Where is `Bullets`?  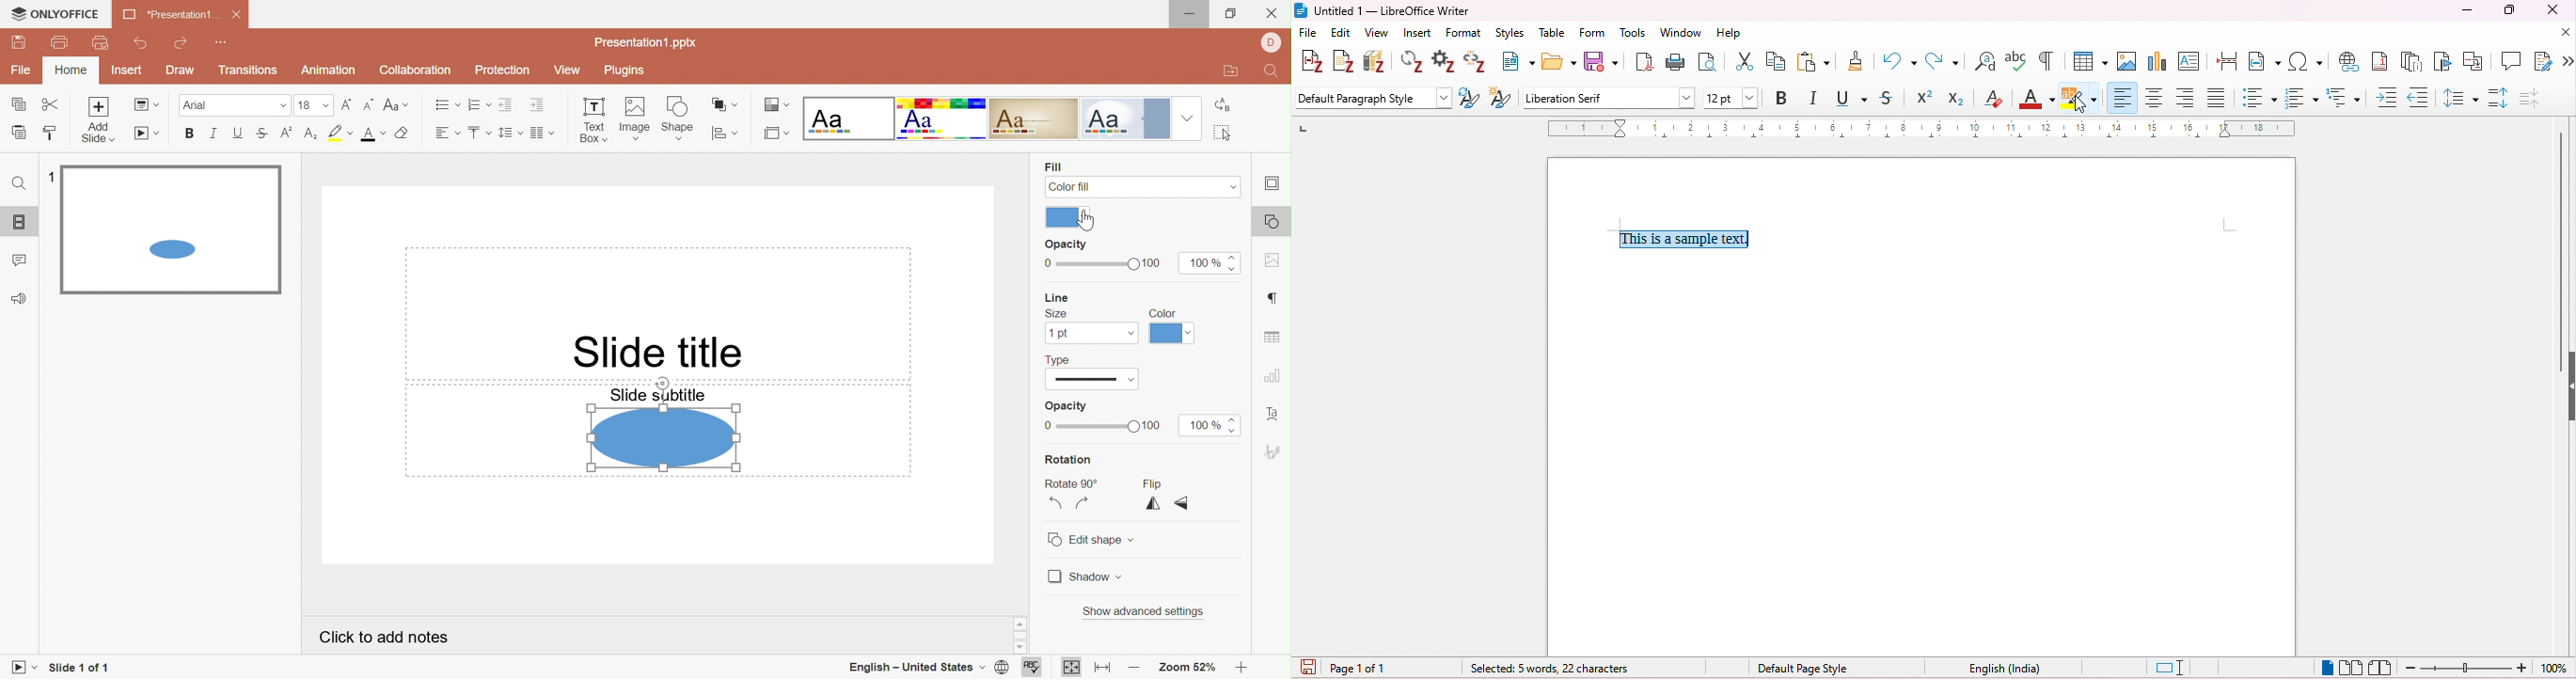 Bullets is located at coordinates (446, 105).